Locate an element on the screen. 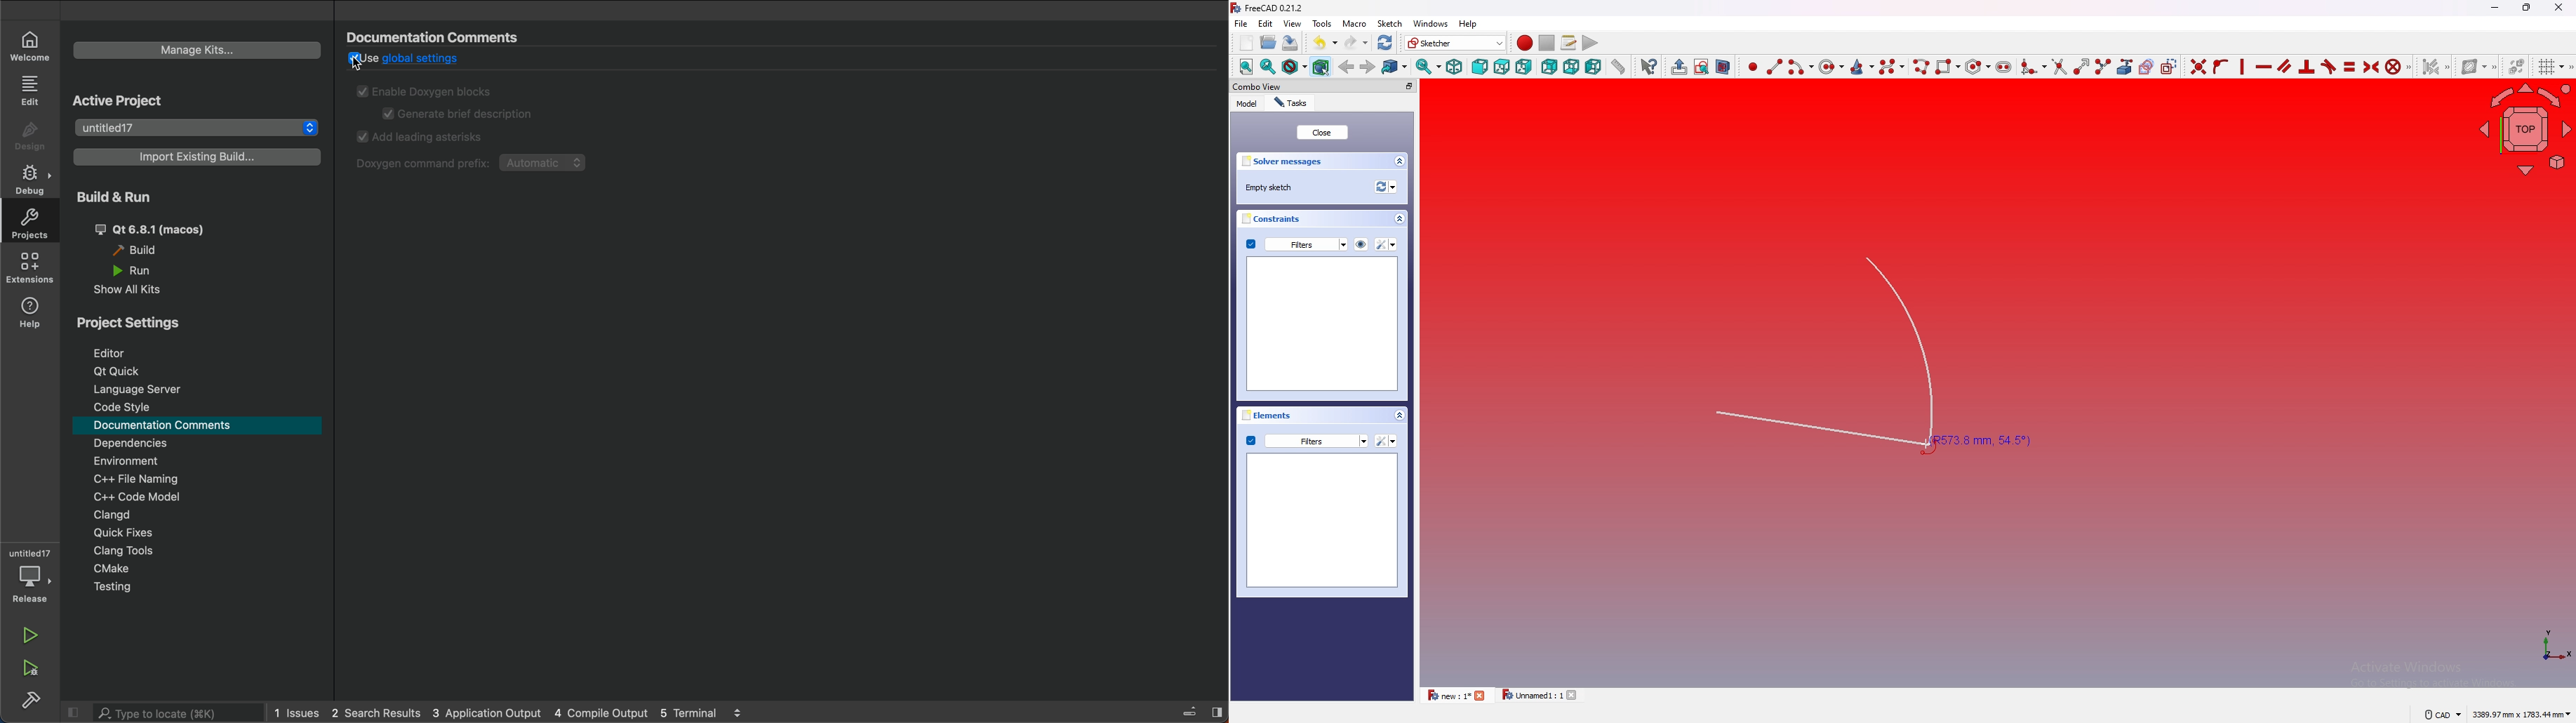  resize is located at coordinates (2528, 7).